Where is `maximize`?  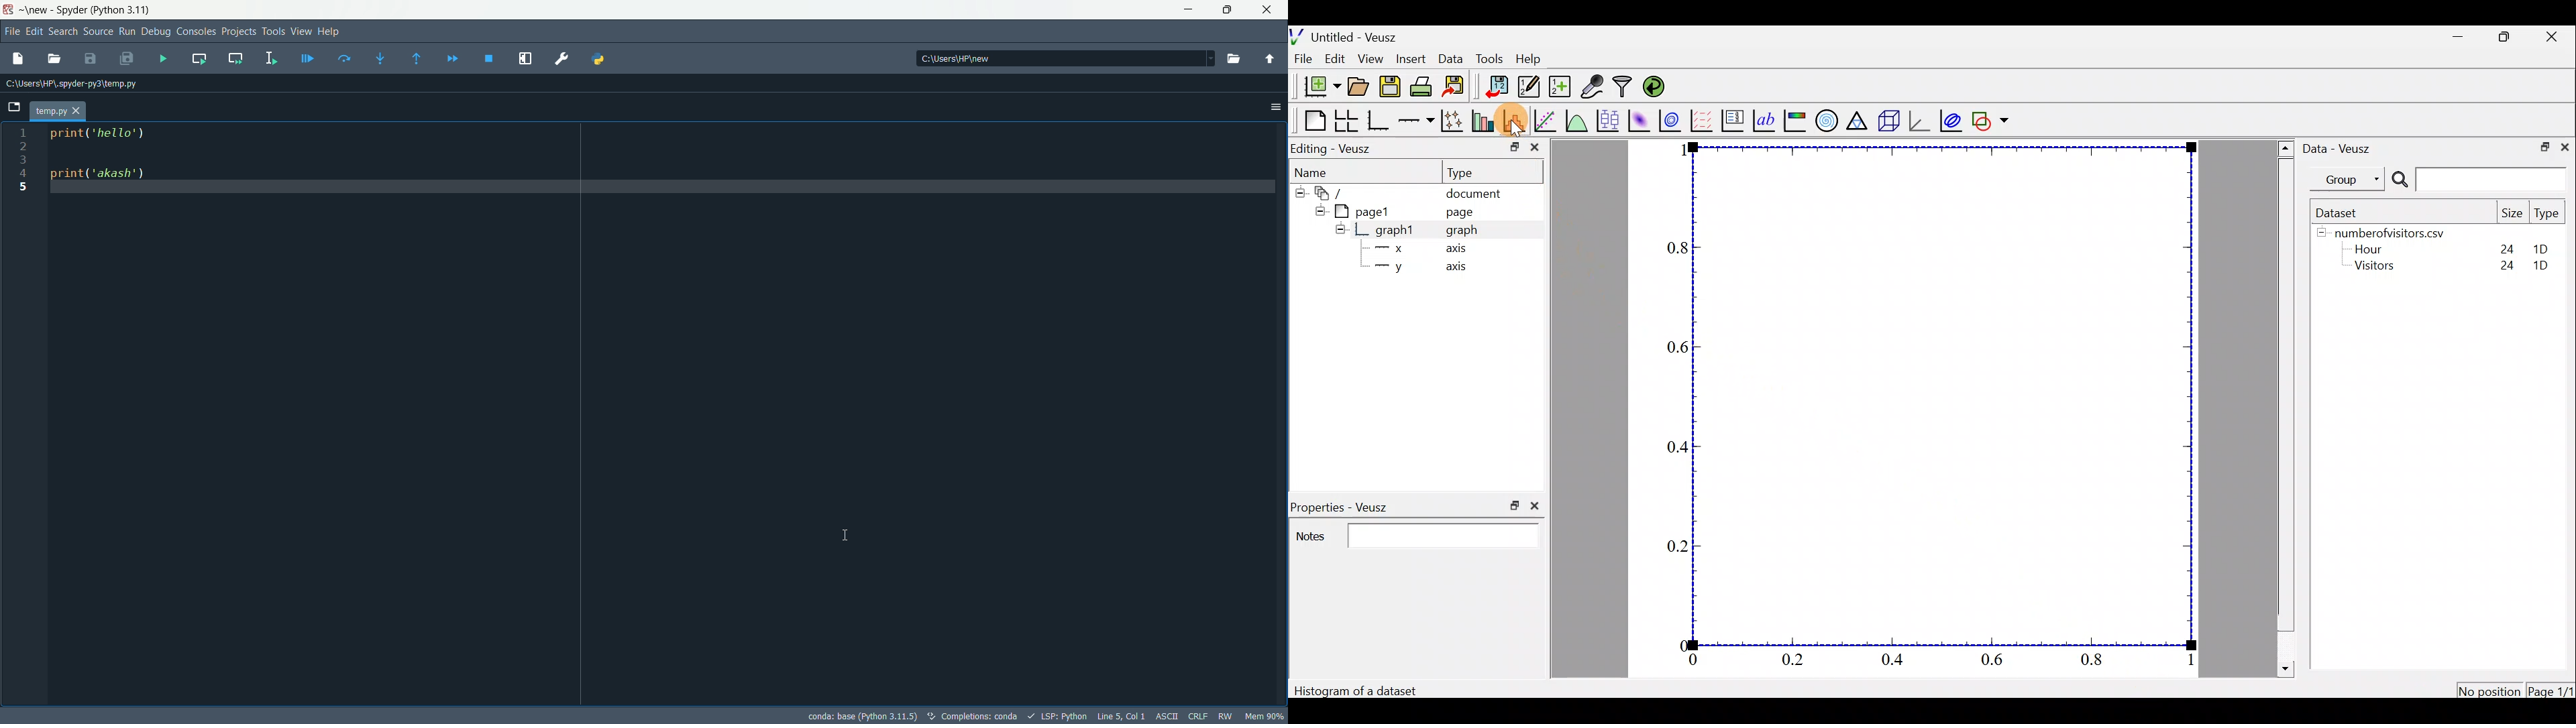
maximize is located at coordinates (1230, 10).